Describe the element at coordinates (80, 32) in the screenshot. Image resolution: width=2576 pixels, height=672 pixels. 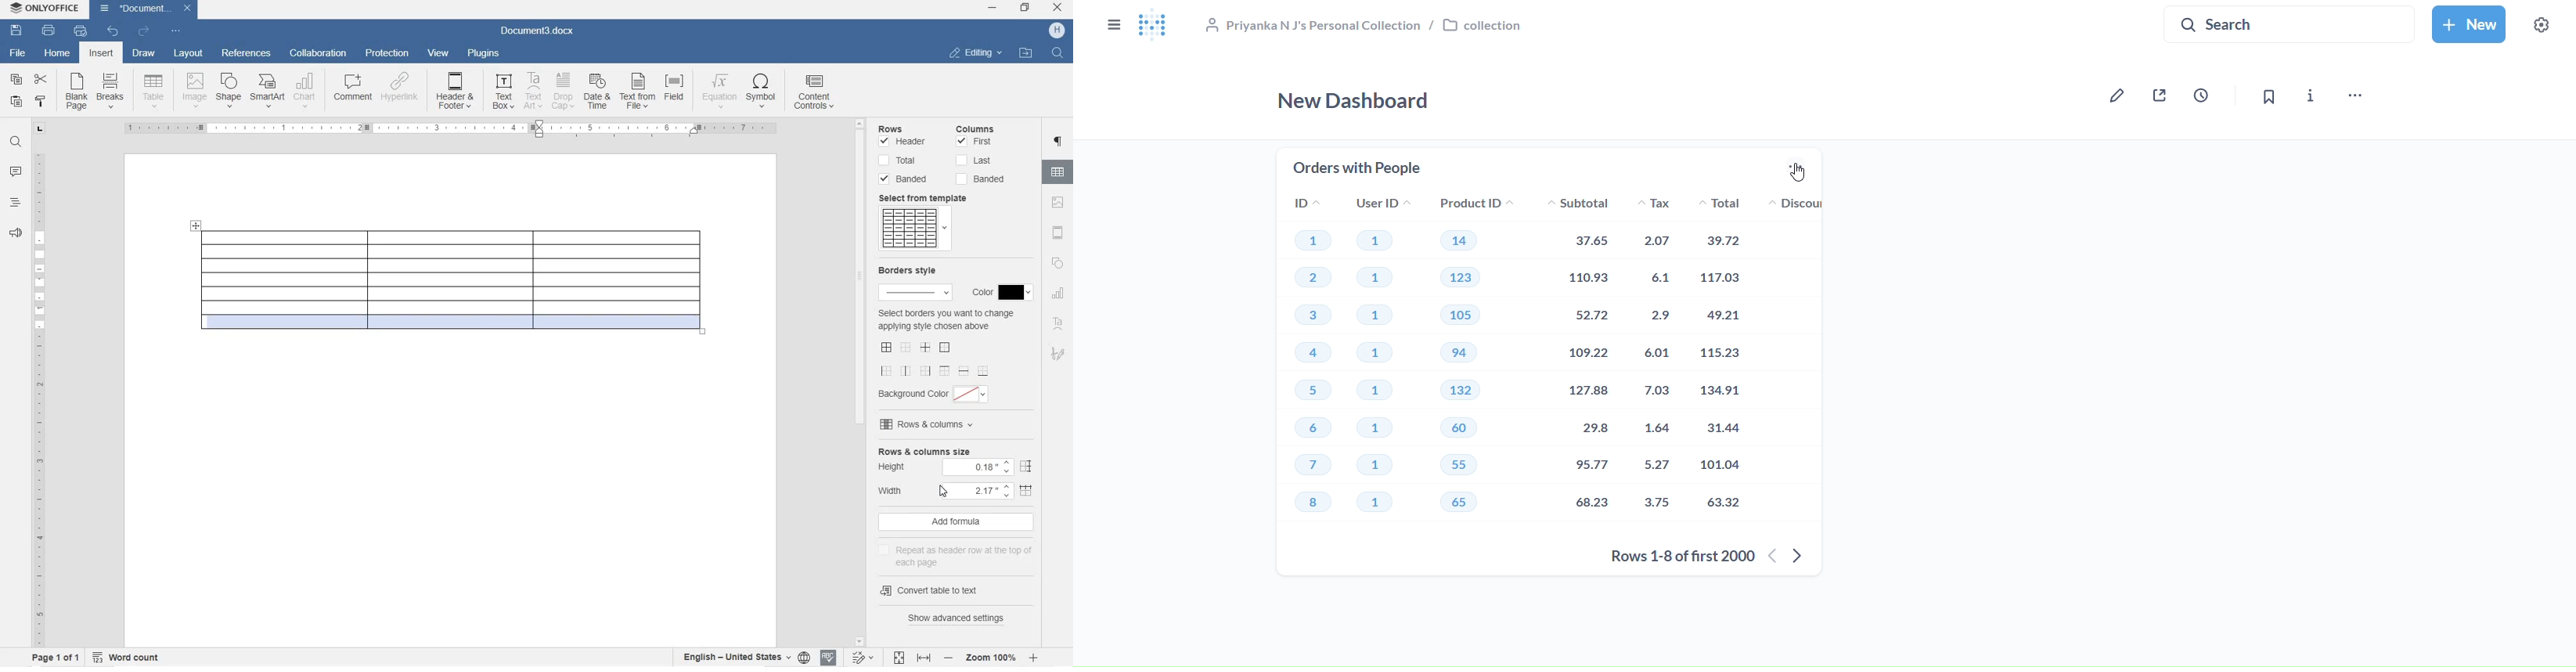
I see `QUICK PRINT` at that location.